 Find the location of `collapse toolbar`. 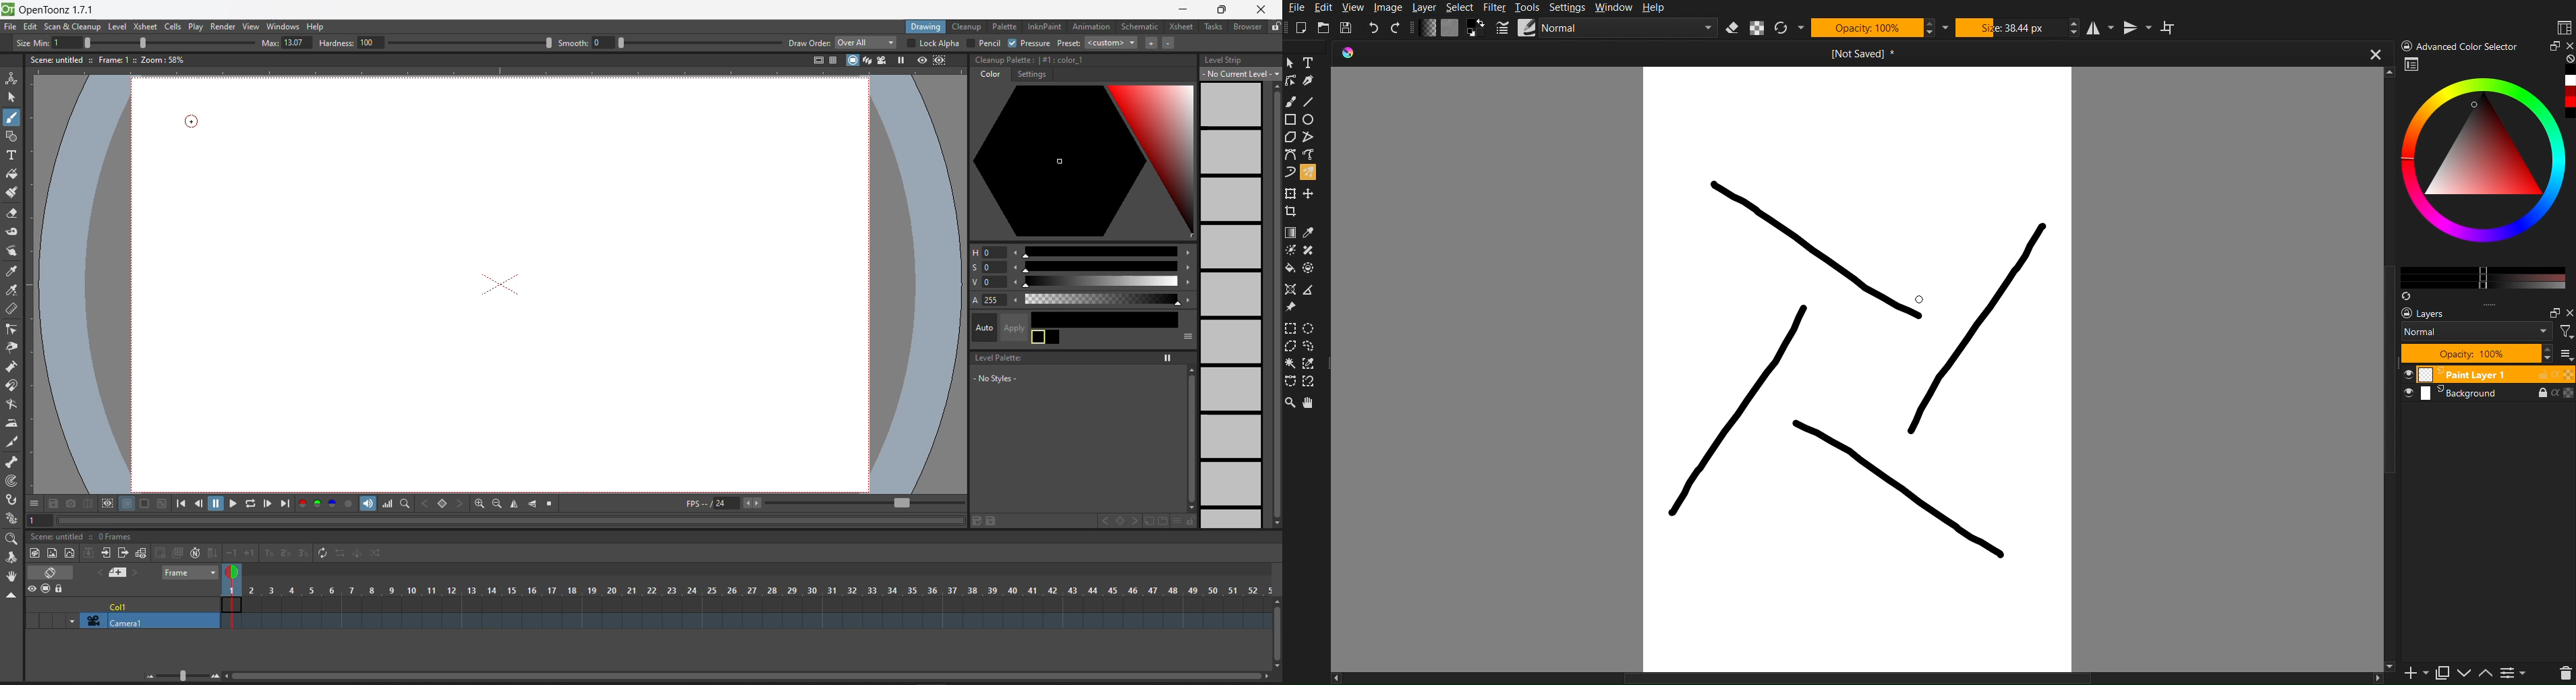

collapse toolbar is located at coordinates (13, 594).